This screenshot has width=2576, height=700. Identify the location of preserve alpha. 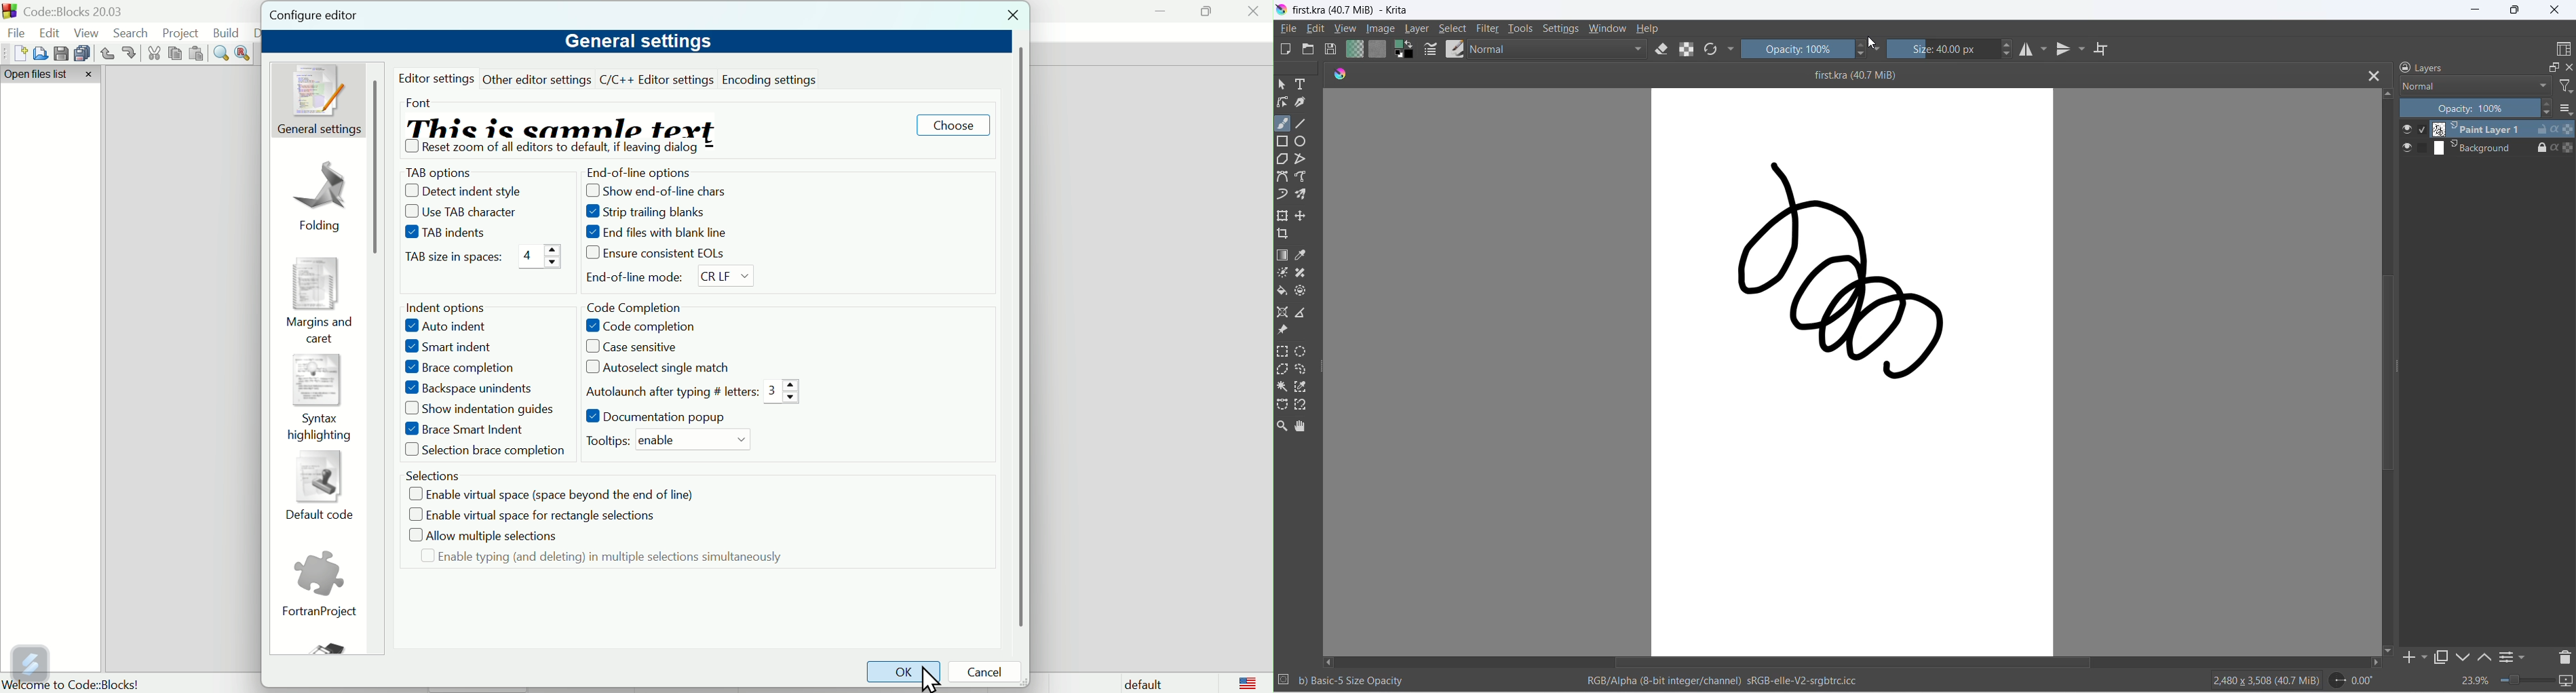
(1687, 50).